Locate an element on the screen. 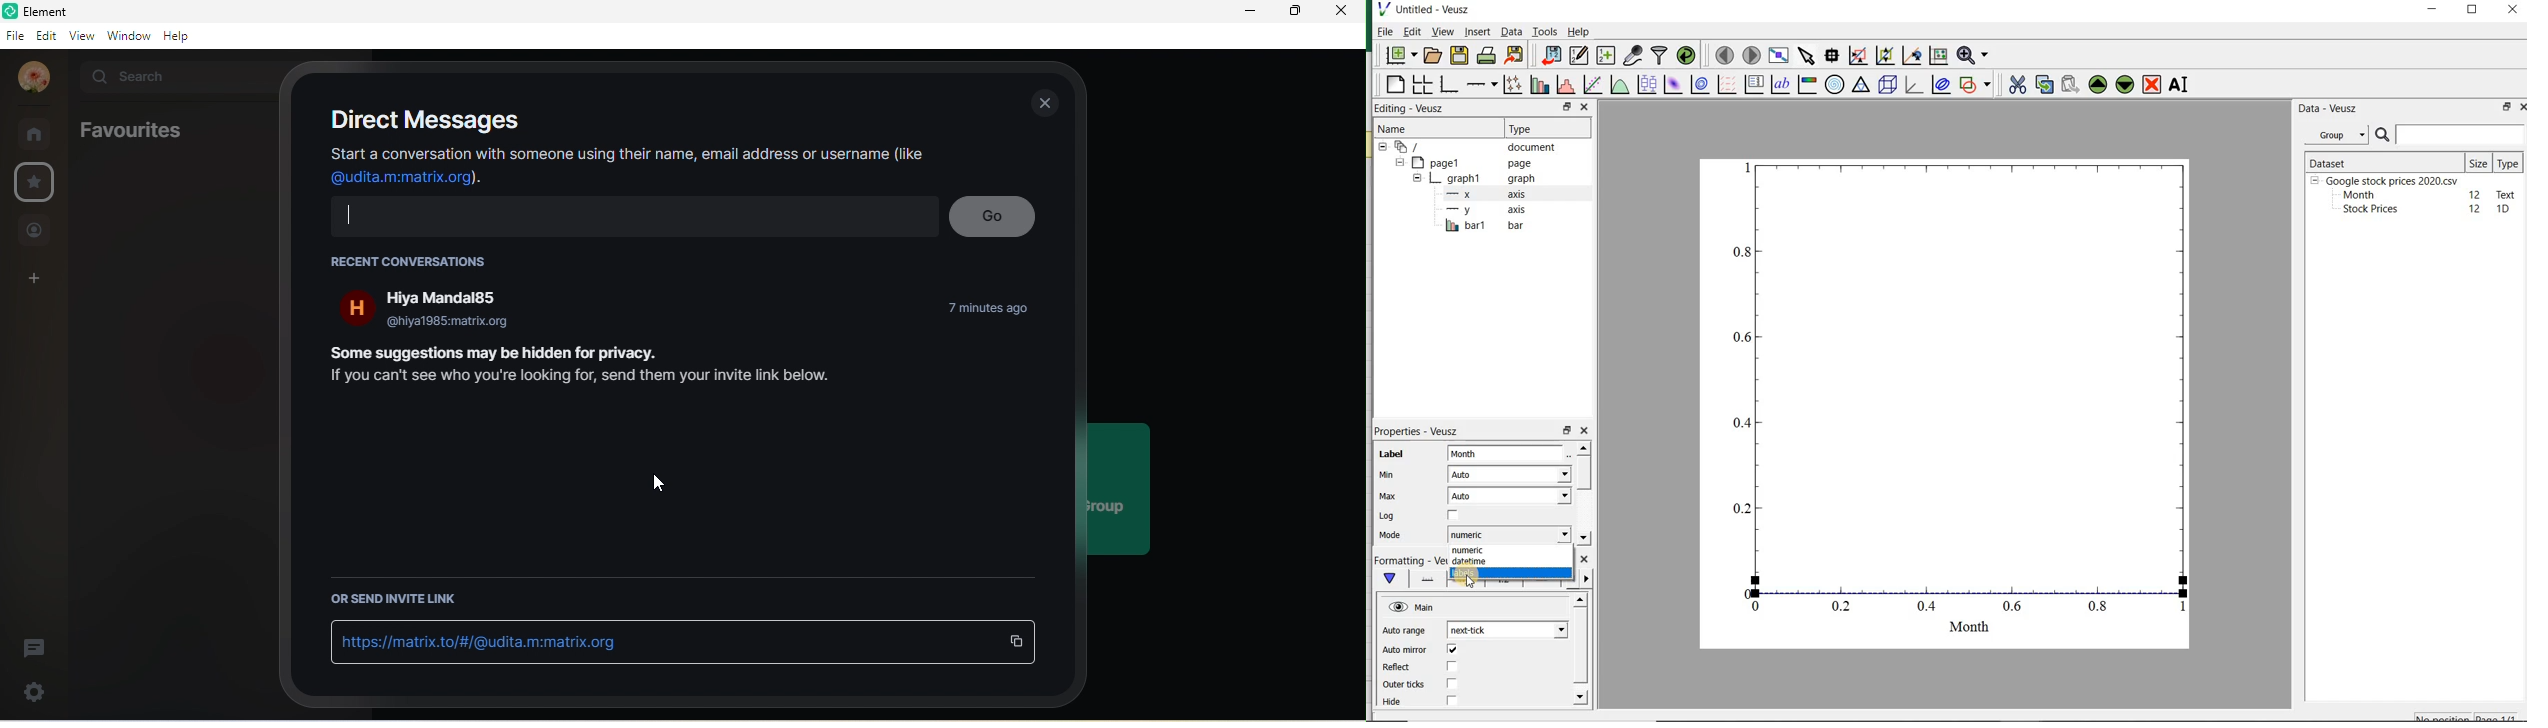 Image resolution: width=2548 pixels, height=728 pixels. click to recenter graph axes is located at coordinates (1910, 56).